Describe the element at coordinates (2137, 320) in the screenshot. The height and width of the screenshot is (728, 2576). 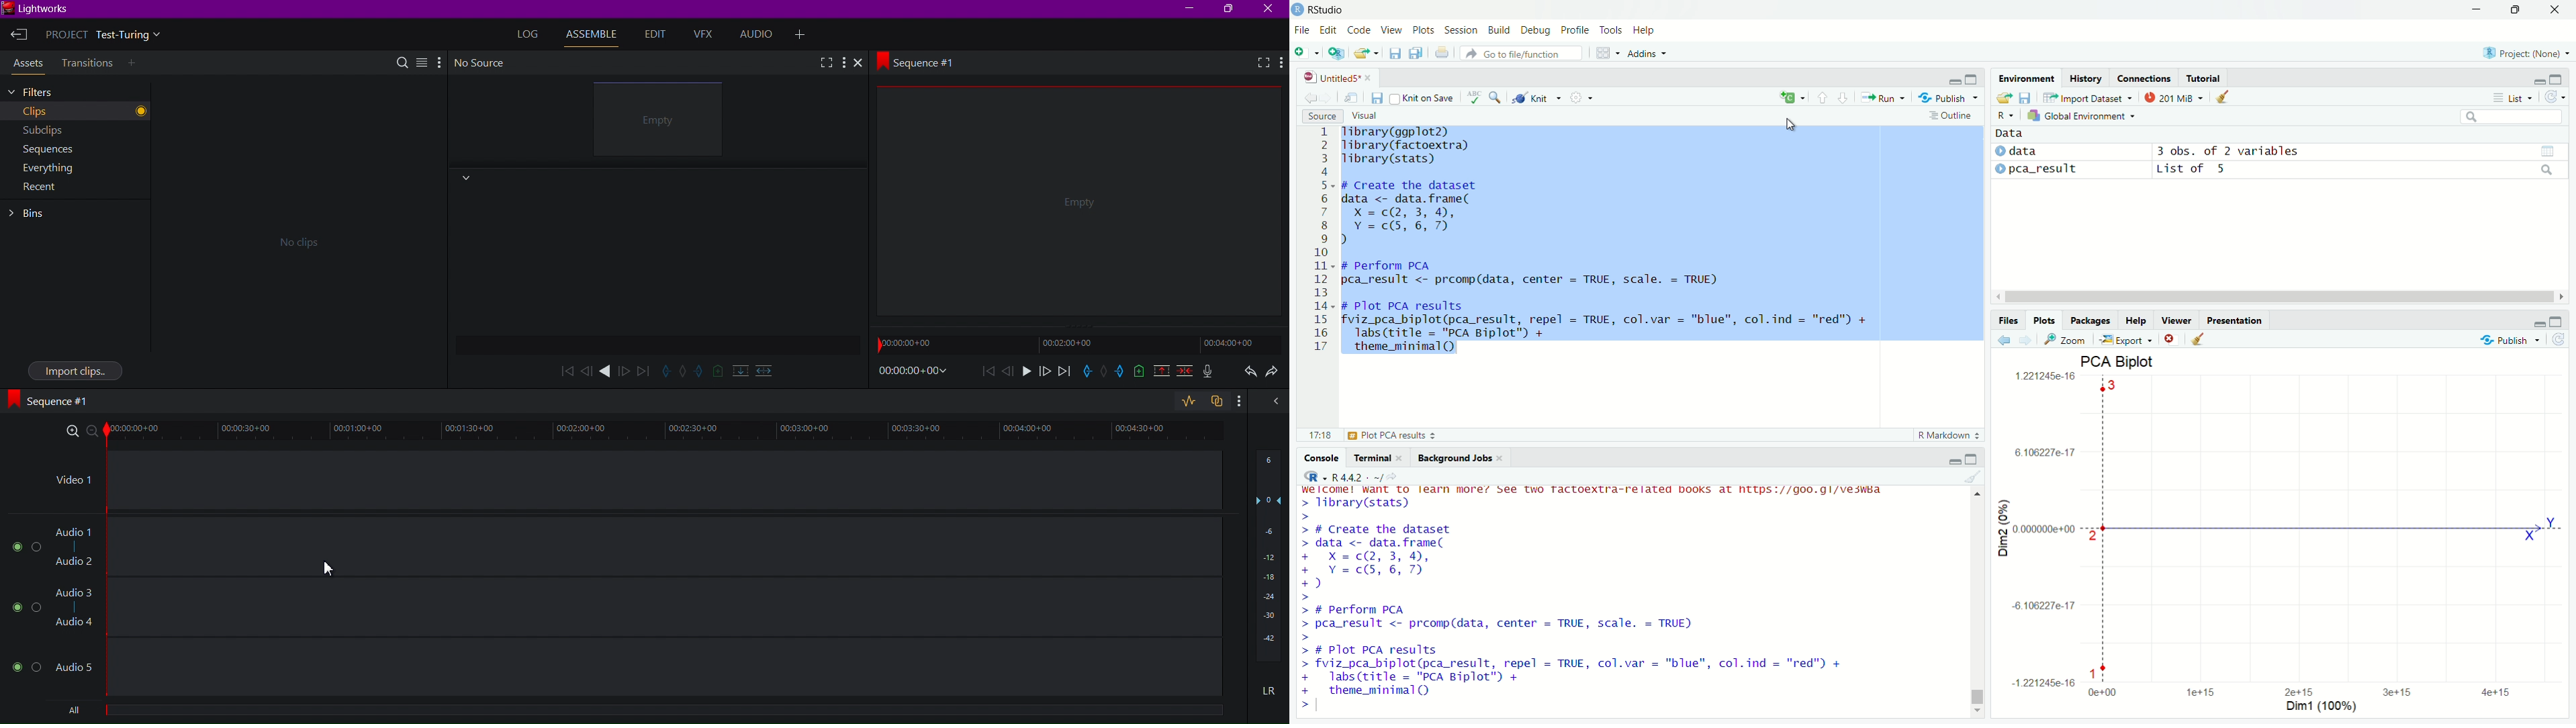
I see `Help` at that location.